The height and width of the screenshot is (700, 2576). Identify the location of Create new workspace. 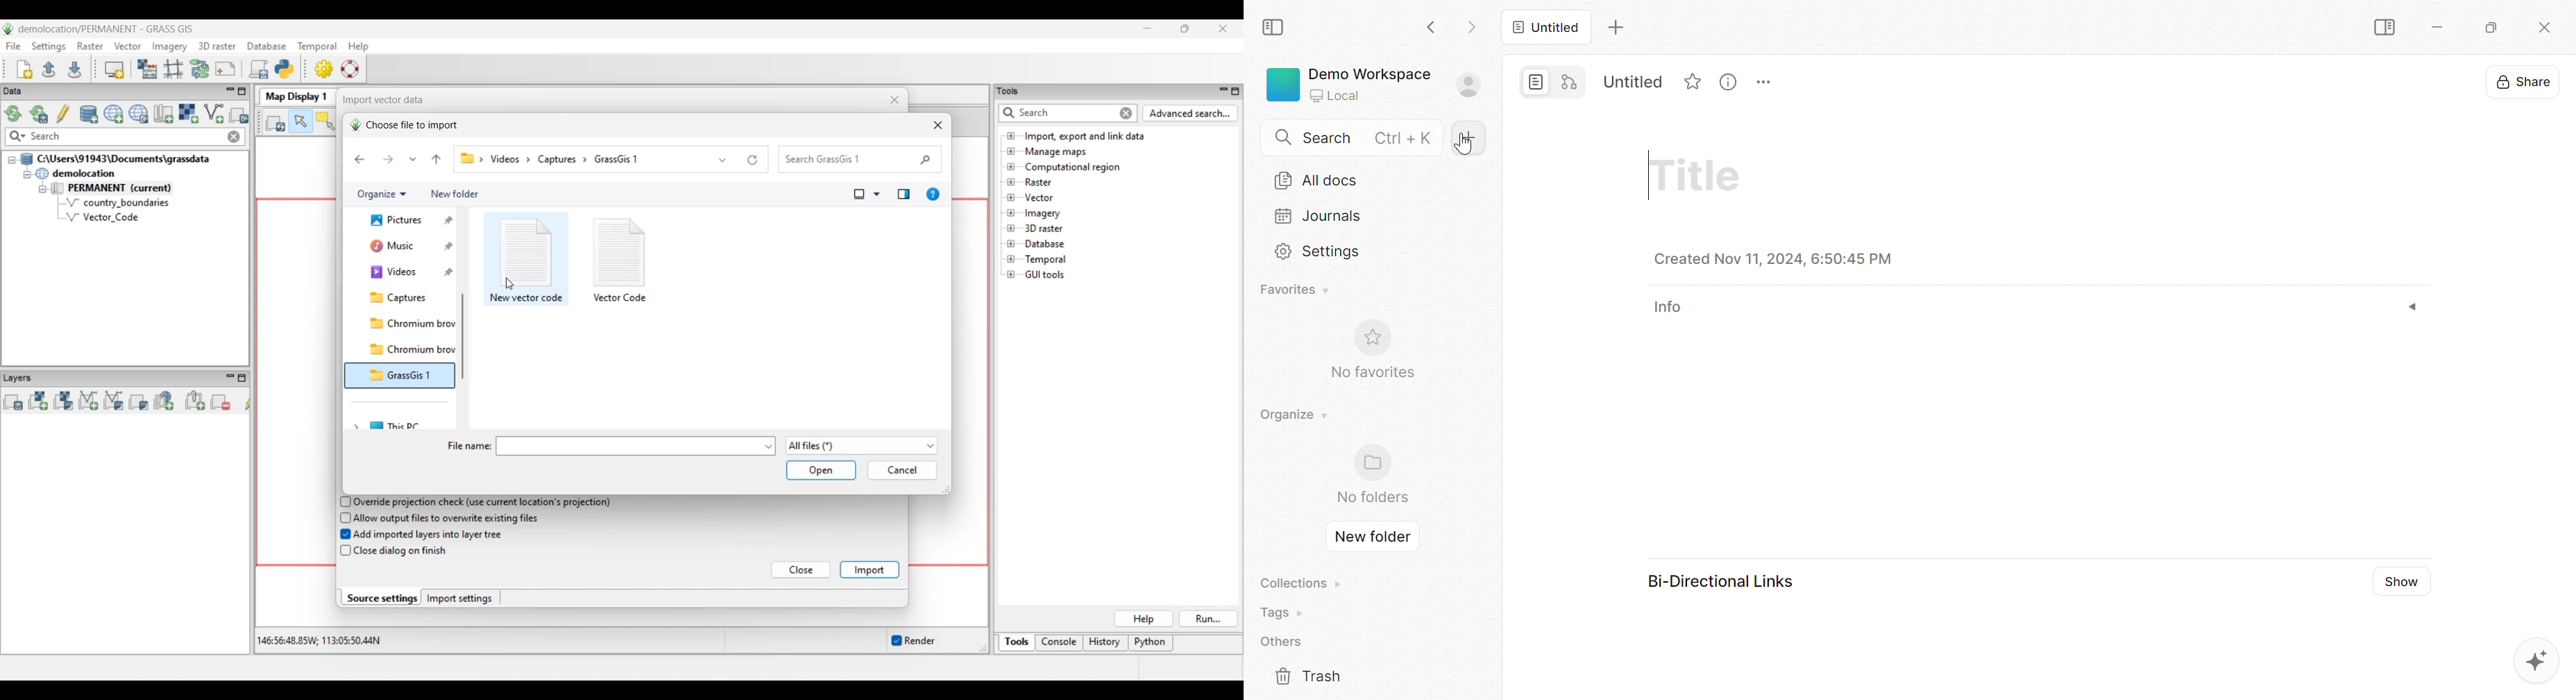
(25, 69).